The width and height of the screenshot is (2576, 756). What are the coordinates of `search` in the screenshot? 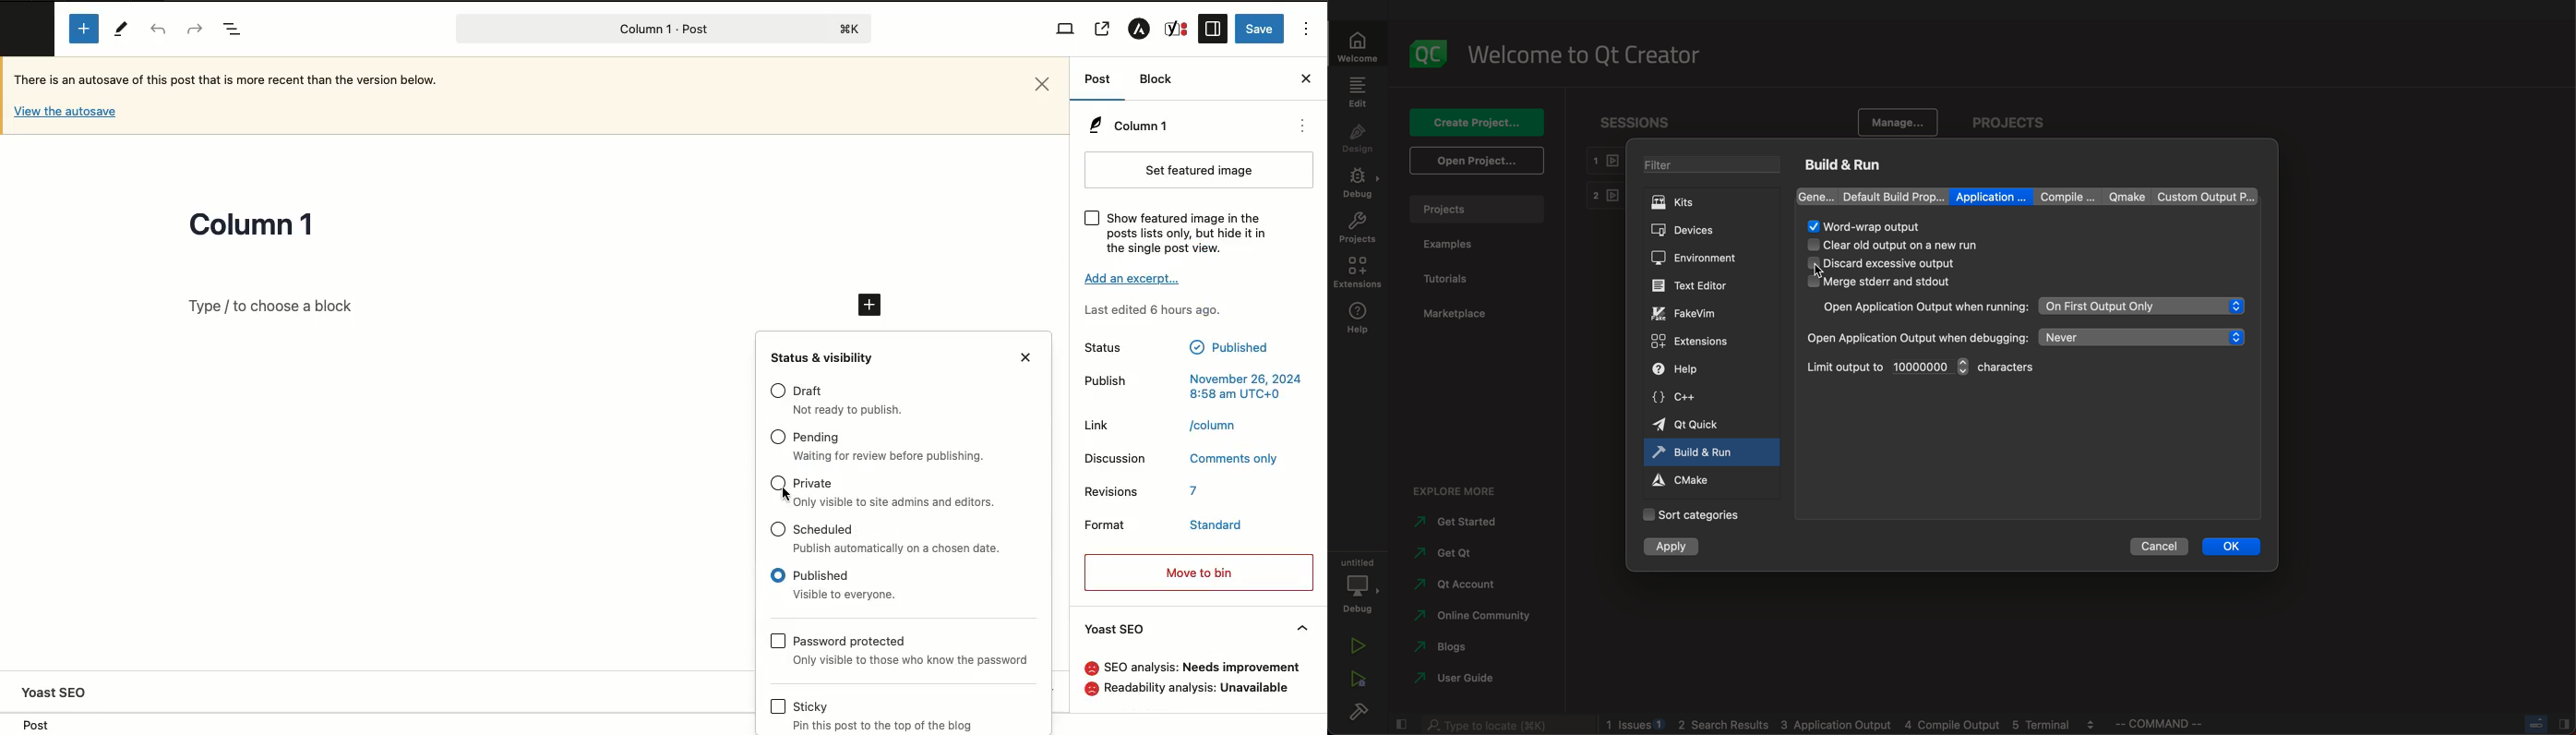 It's located at (1509, 725).